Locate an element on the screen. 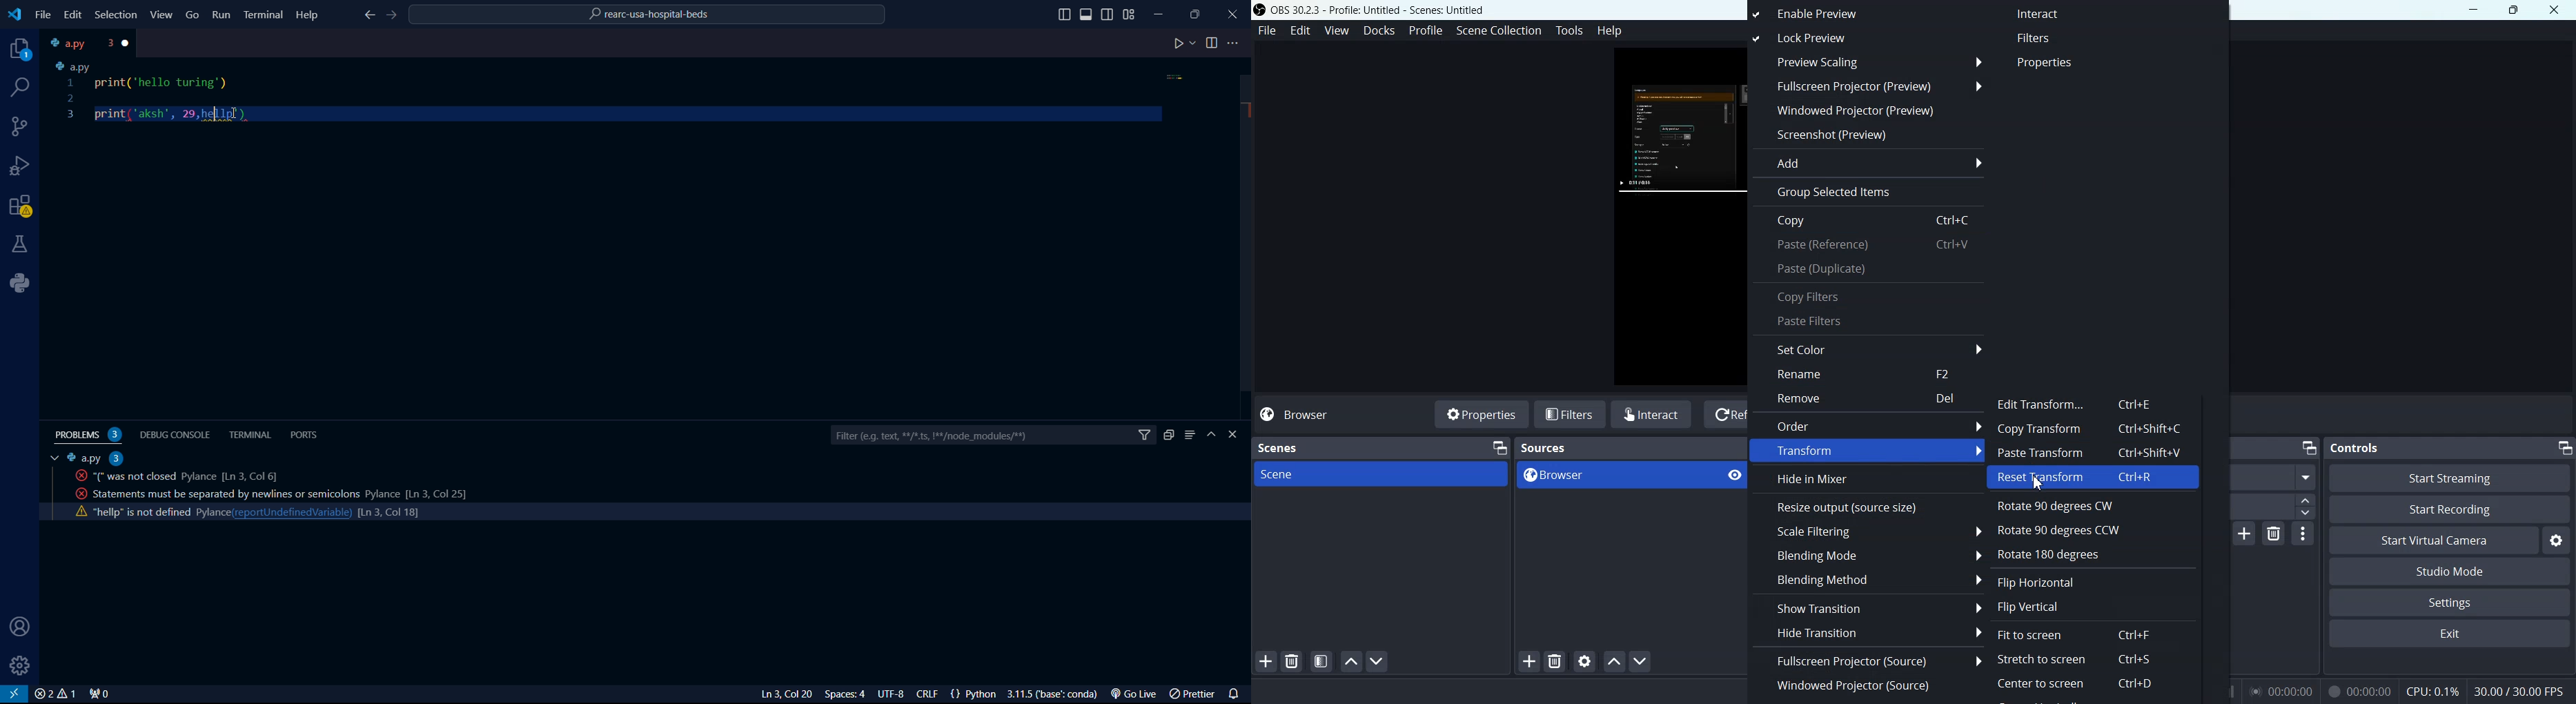 This screenshot has width=2576, height=728. Windowed Projector (preview) is located at coordinates (1867, 110).